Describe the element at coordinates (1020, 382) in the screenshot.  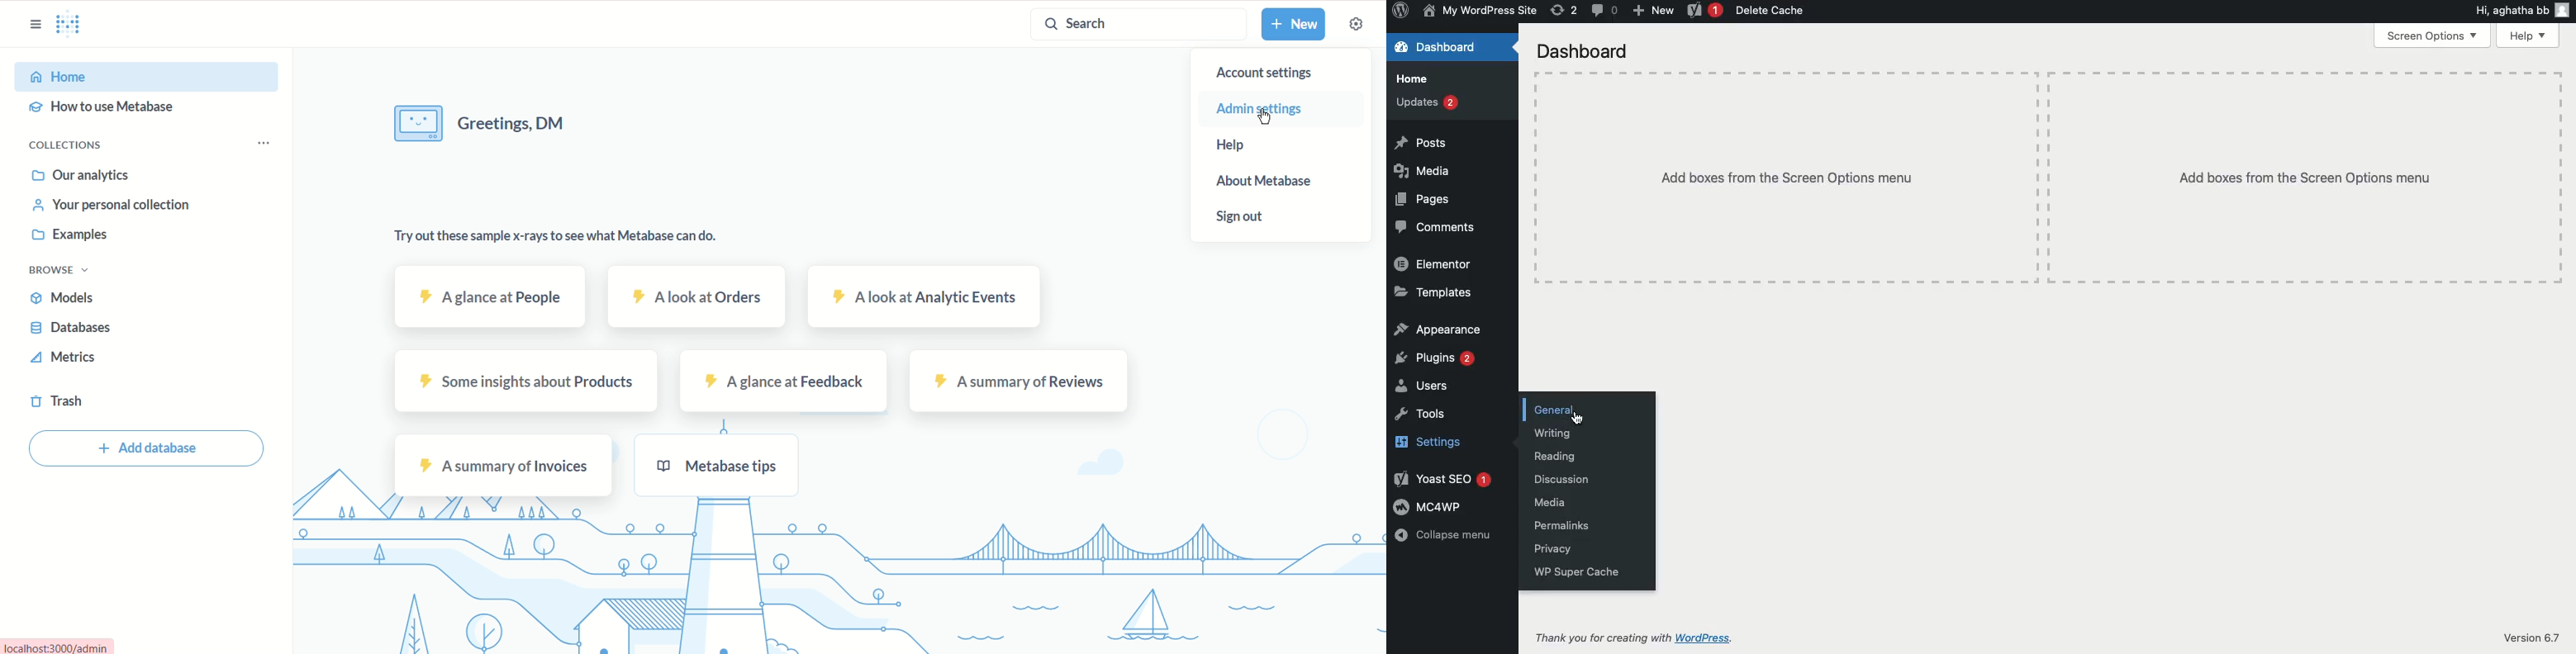
I see `a summary of Reviews` at that location.